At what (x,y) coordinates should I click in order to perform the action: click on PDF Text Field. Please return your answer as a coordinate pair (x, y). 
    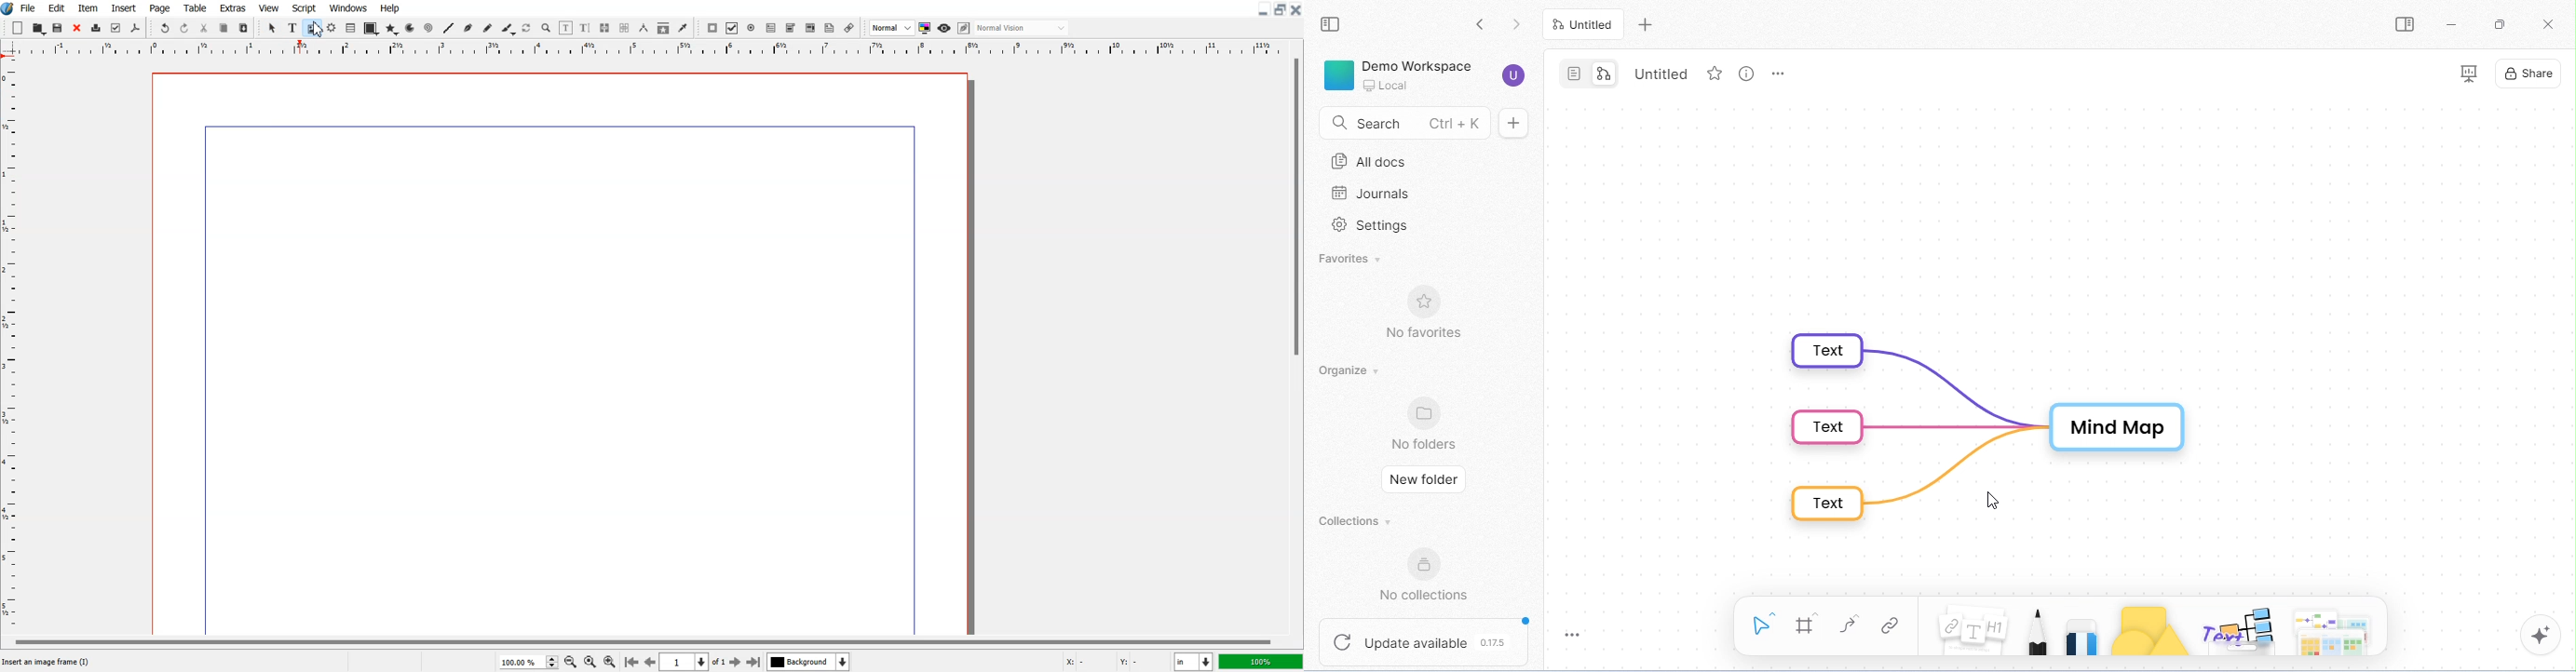
    Looking at the image, I should click on (771, 28).